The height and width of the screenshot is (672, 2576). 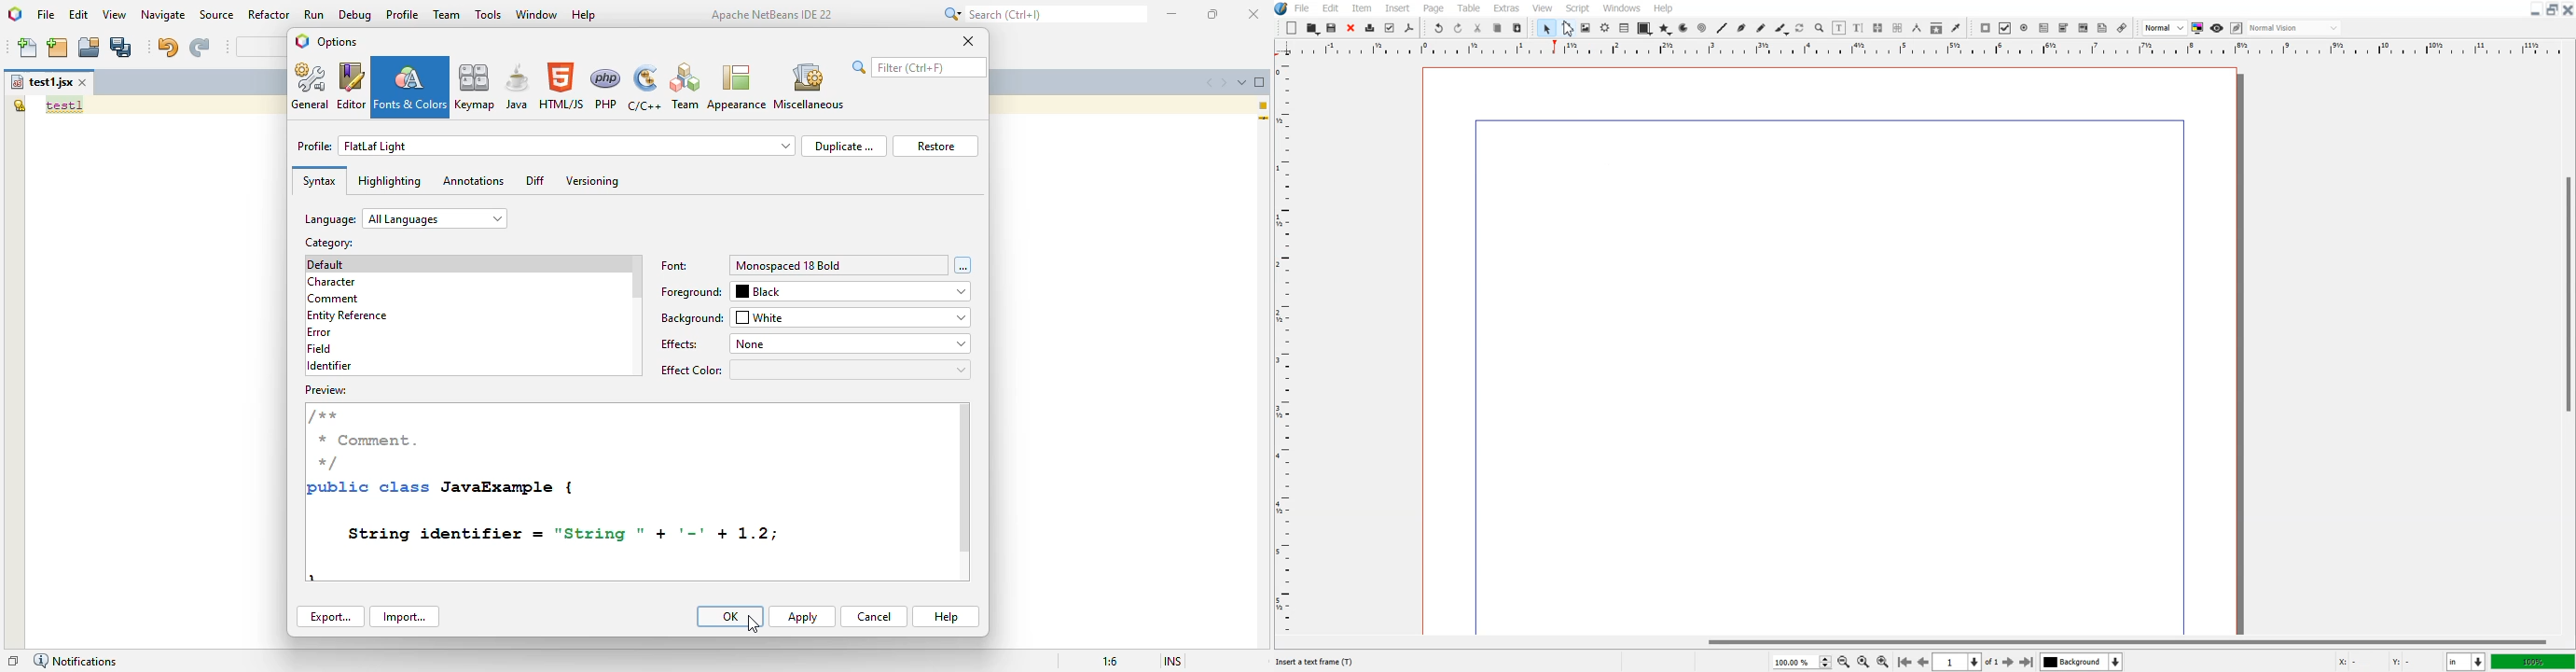 What do you see at coordinates (1904, 661) in the screenshot?
I see `Go to First Page` at bounding box center [1904, 661].